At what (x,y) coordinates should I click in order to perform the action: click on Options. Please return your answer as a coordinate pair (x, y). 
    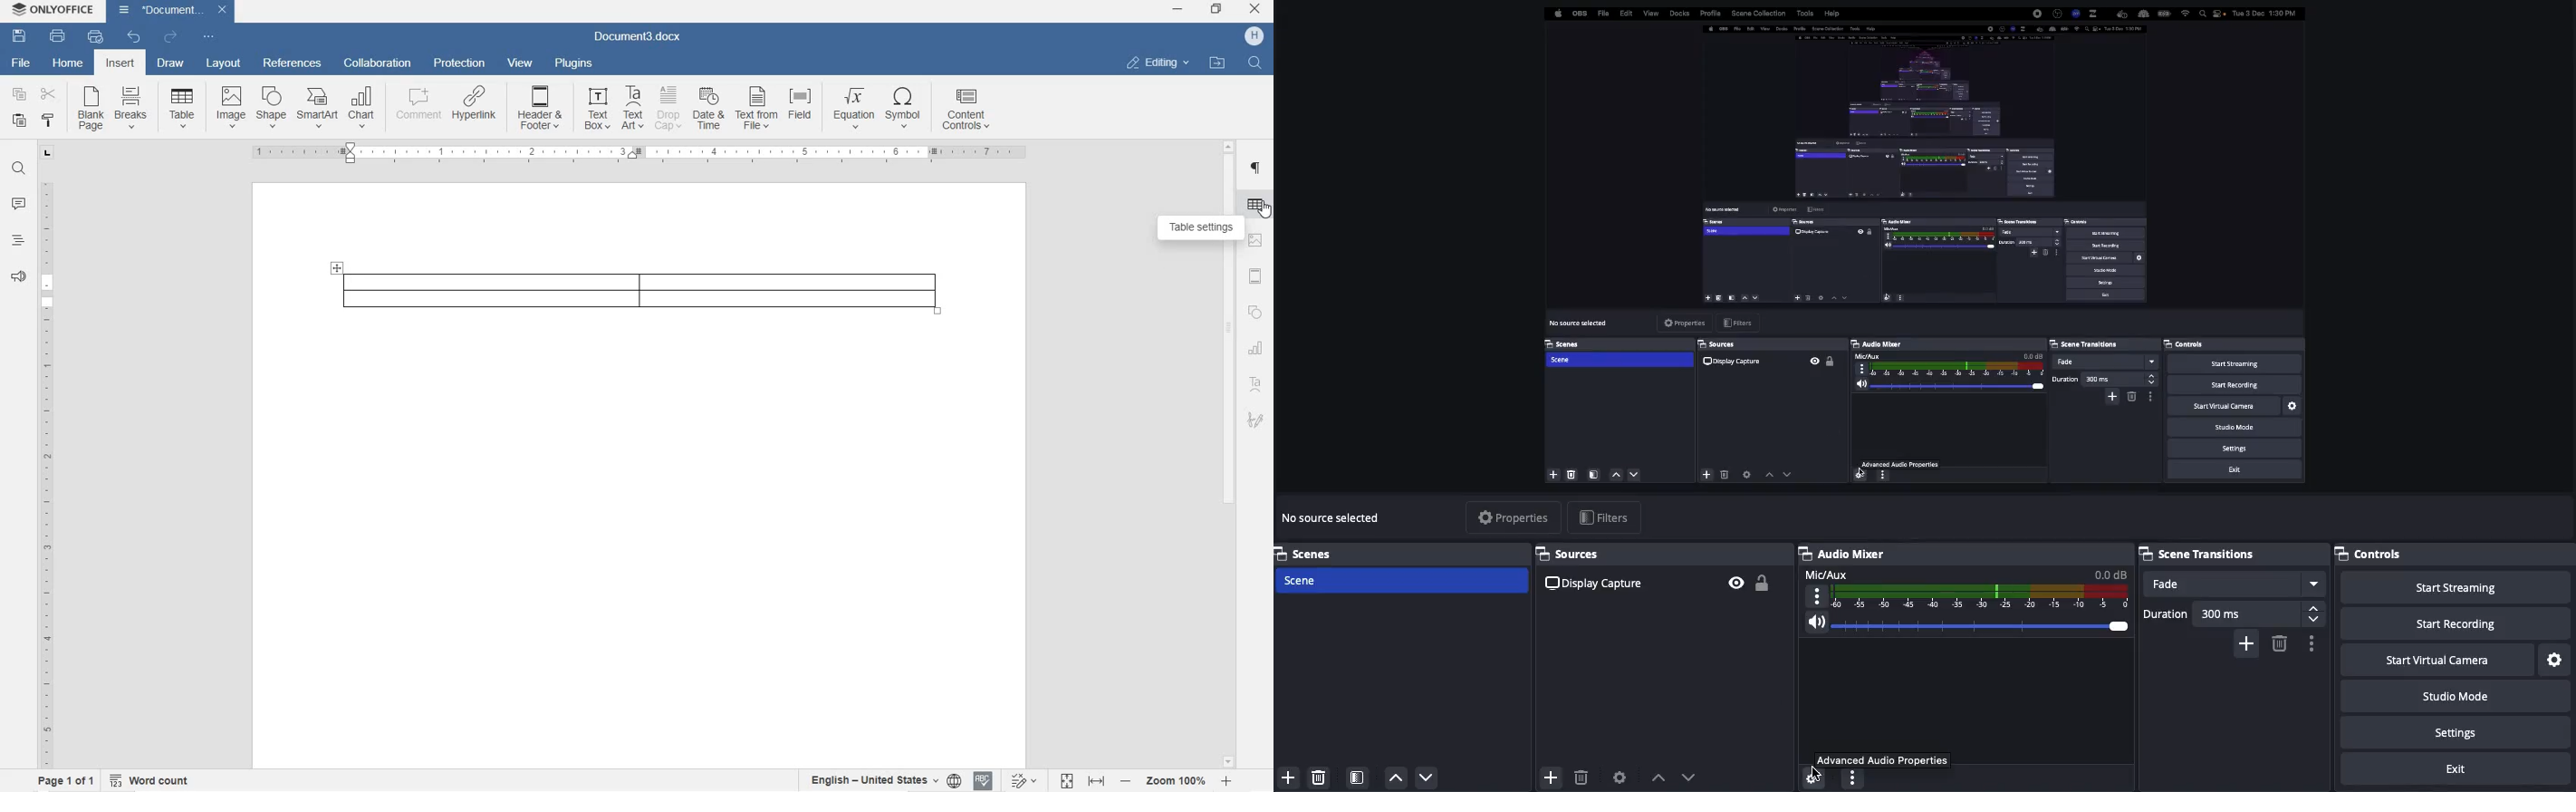
    Looking at the image, I should click on (2312, 642).